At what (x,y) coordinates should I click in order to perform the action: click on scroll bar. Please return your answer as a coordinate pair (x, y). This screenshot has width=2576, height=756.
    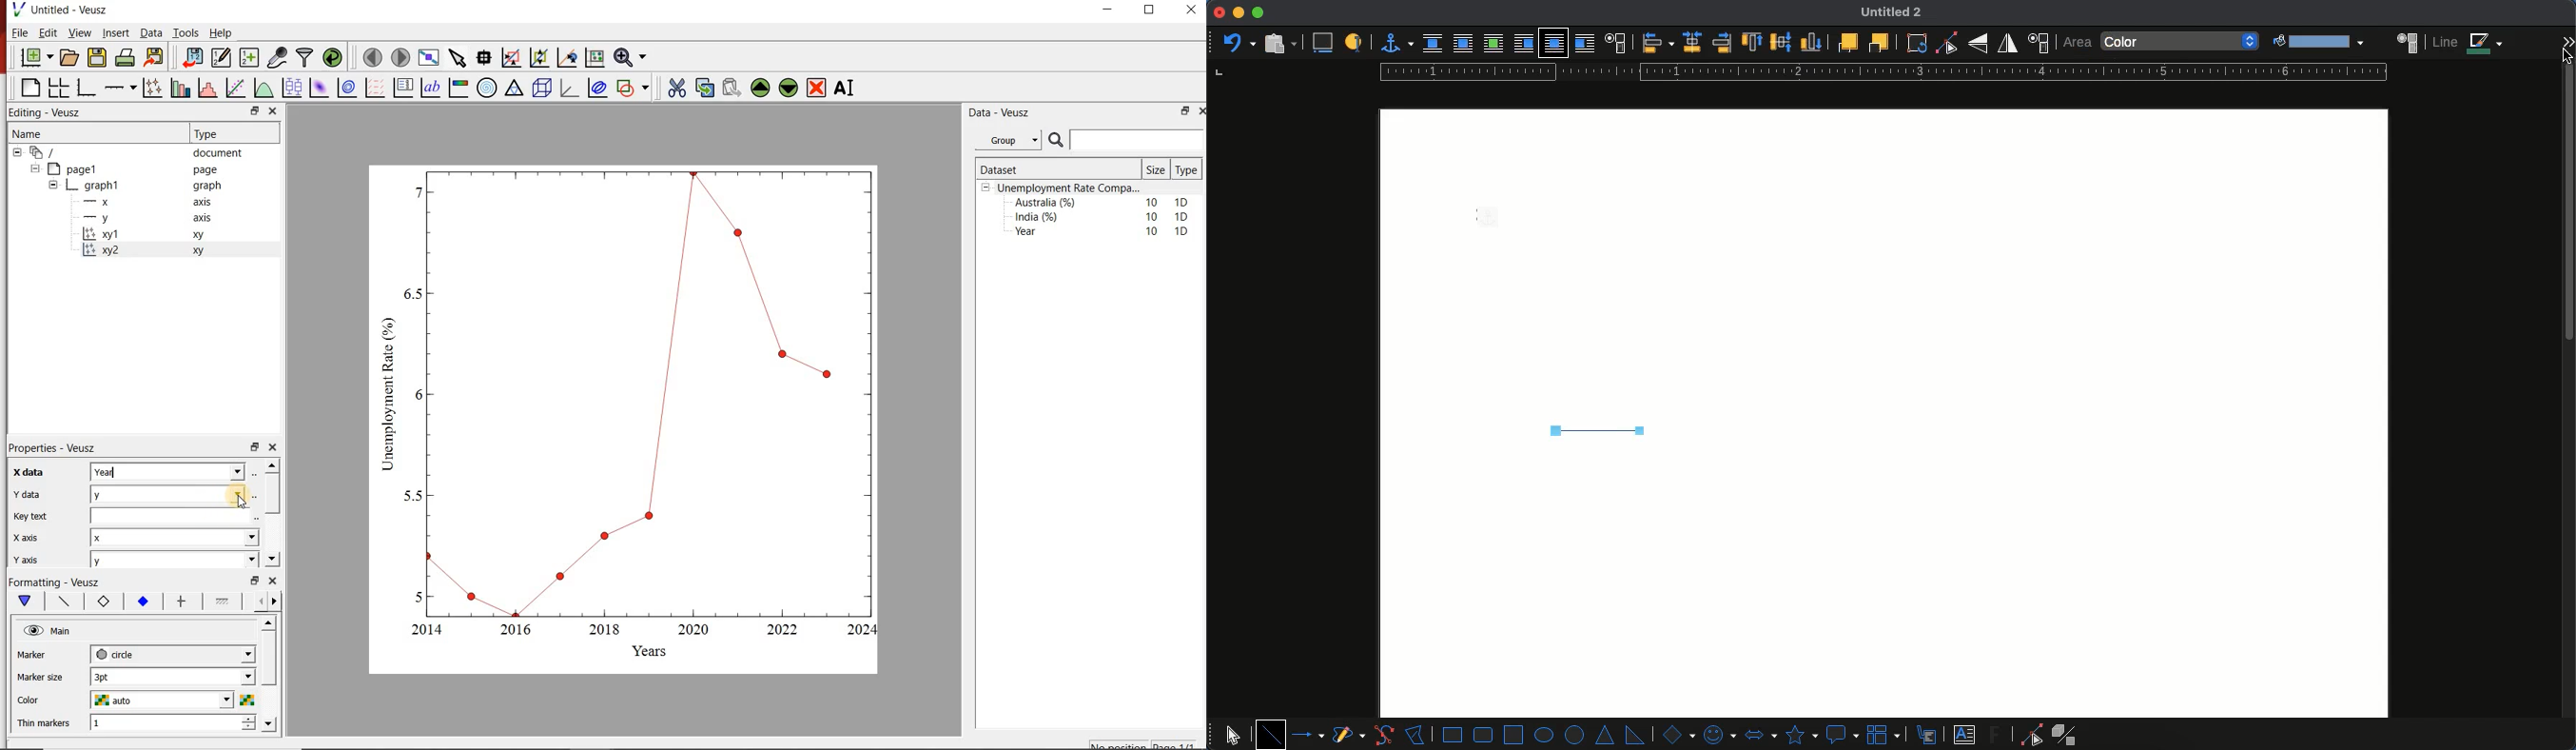
    Looking at the image, I should click on (269, 670).